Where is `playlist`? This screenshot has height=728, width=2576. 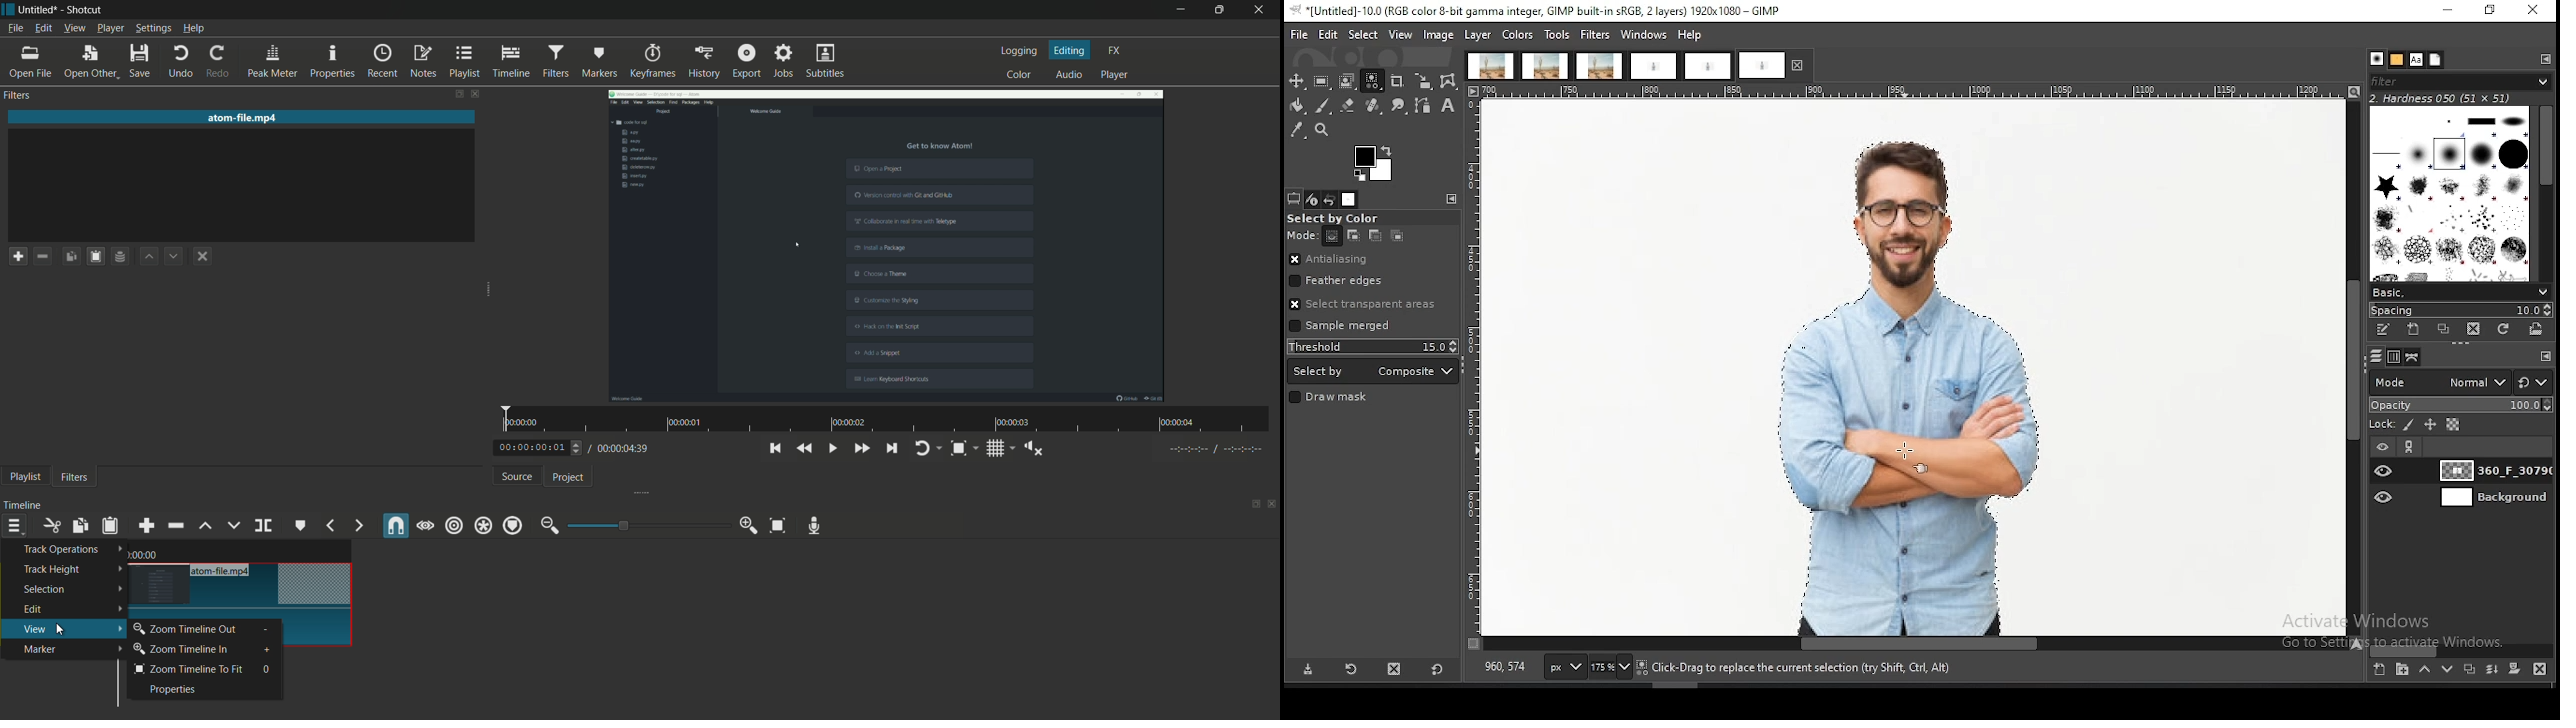 playlist is located at coordinates (465, 61).